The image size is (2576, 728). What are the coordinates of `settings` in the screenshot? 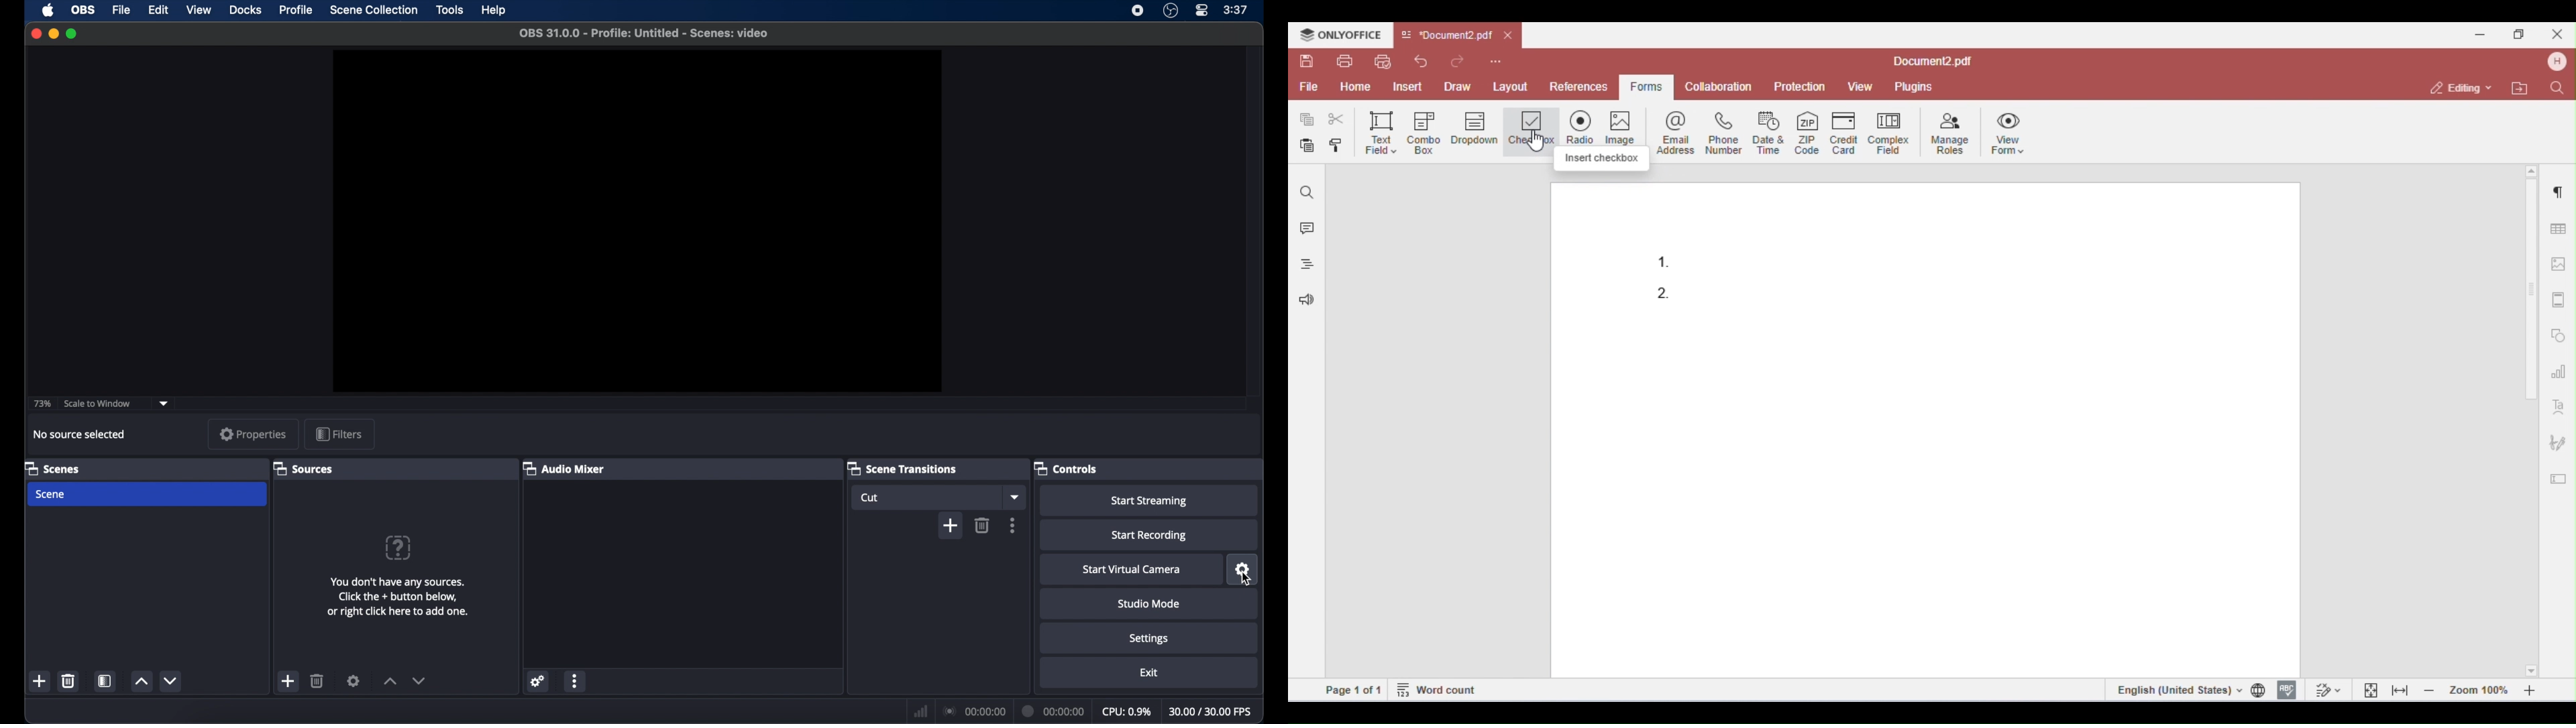 It's located at (538, 680).